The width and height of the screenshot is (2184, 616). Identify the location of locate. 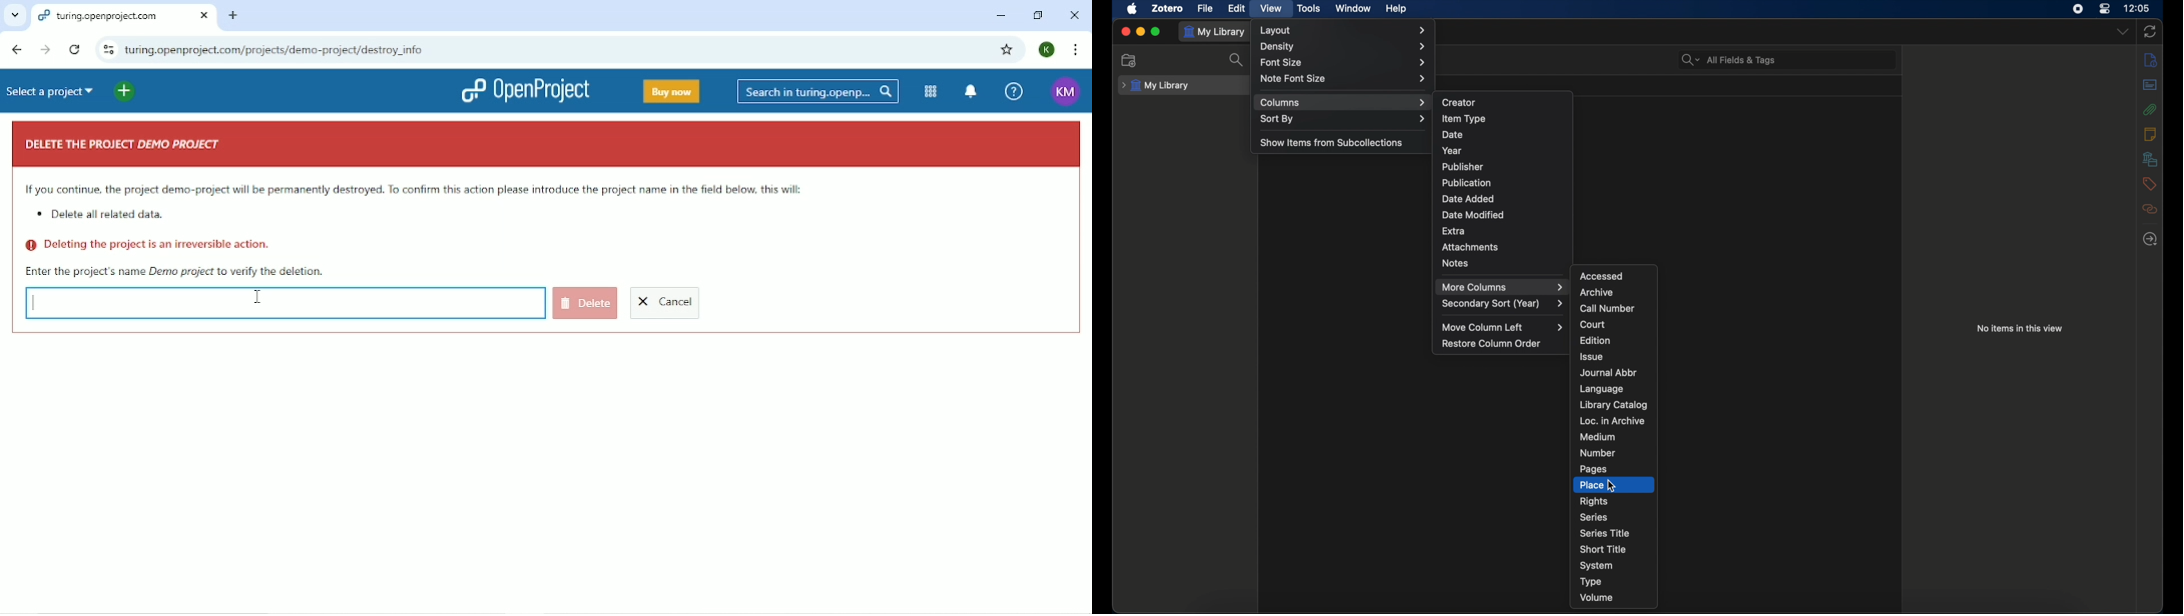
(2150, 240).